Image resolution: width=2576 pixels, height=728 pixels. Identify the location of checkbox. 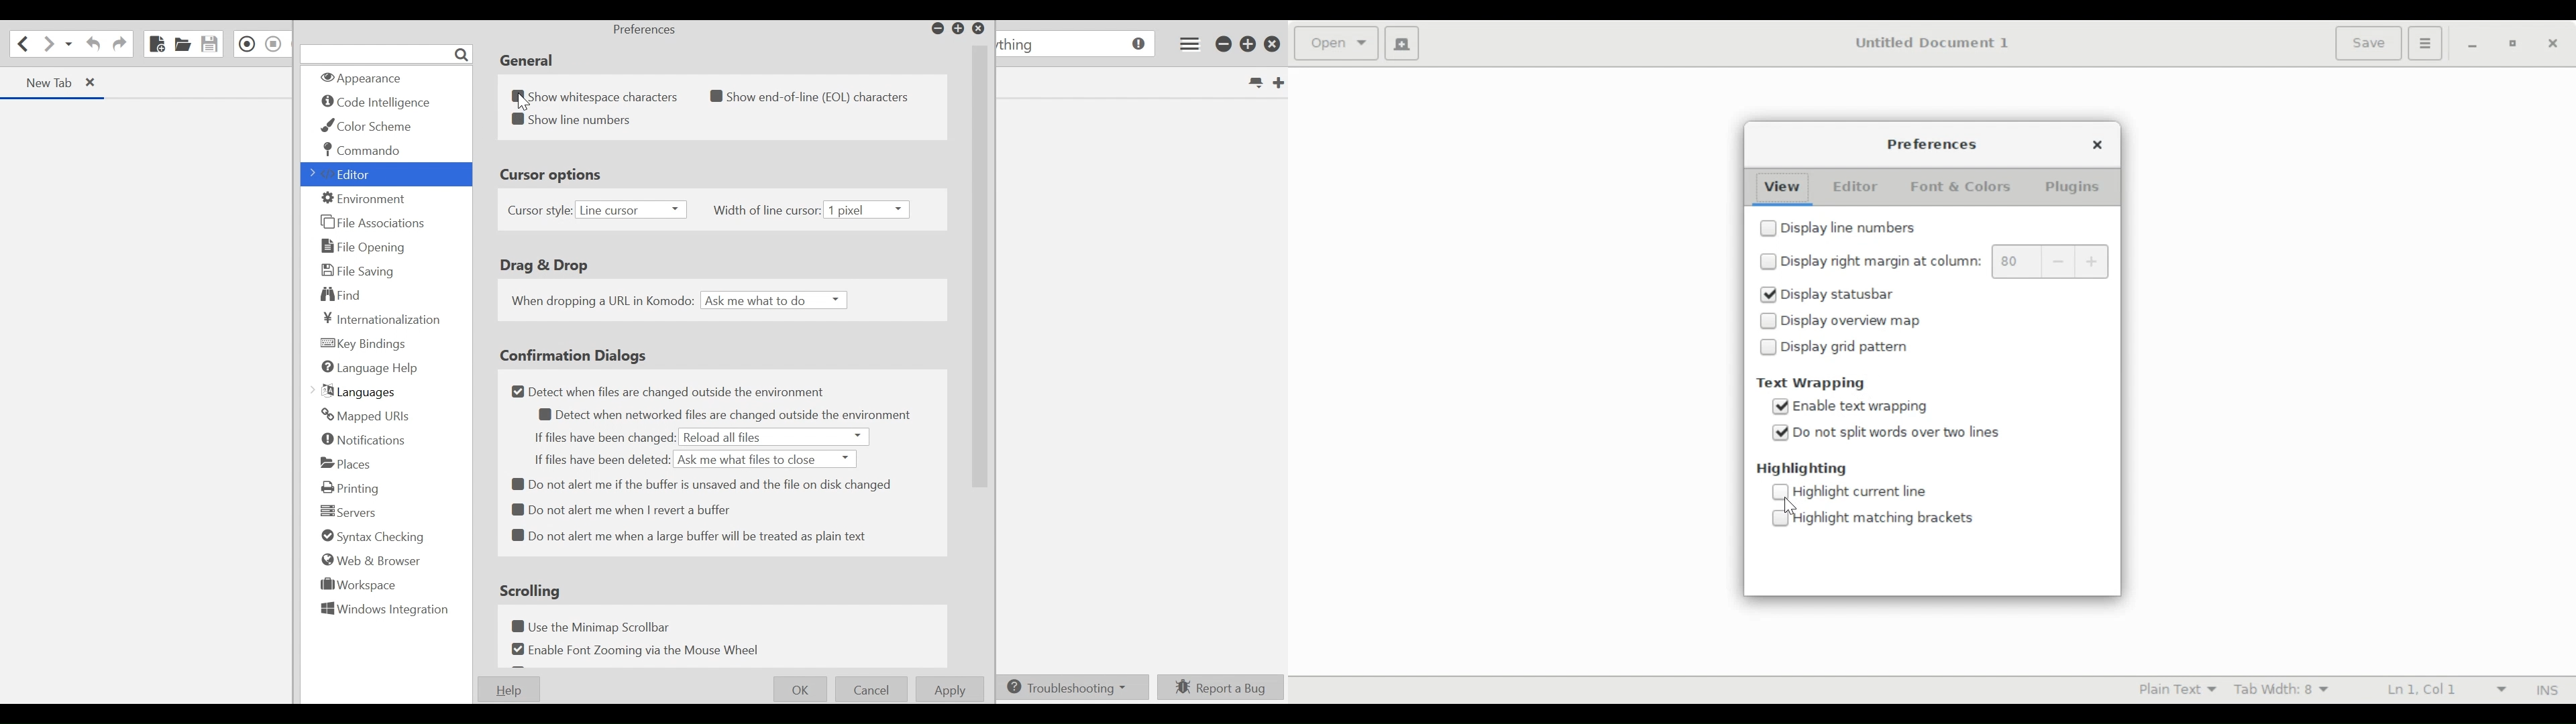
(1779, 492).